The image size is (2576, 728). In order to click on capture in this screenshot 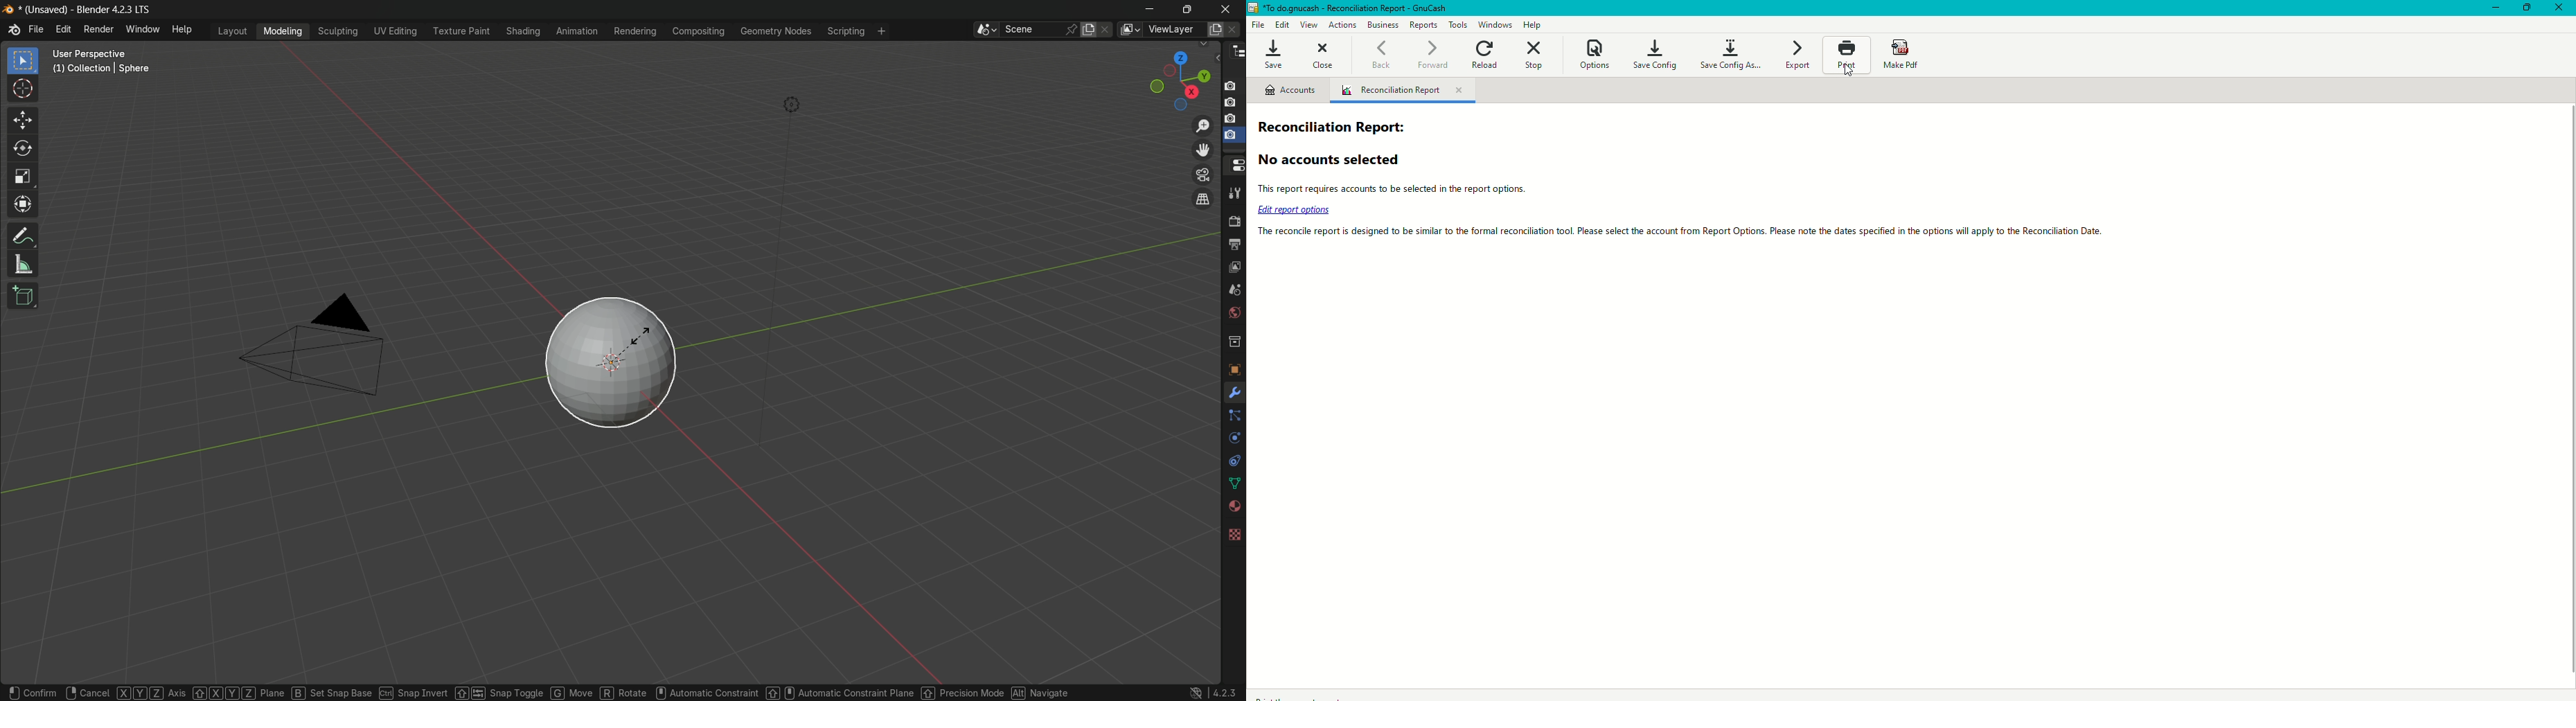, I will do `click(1231, 81)`.